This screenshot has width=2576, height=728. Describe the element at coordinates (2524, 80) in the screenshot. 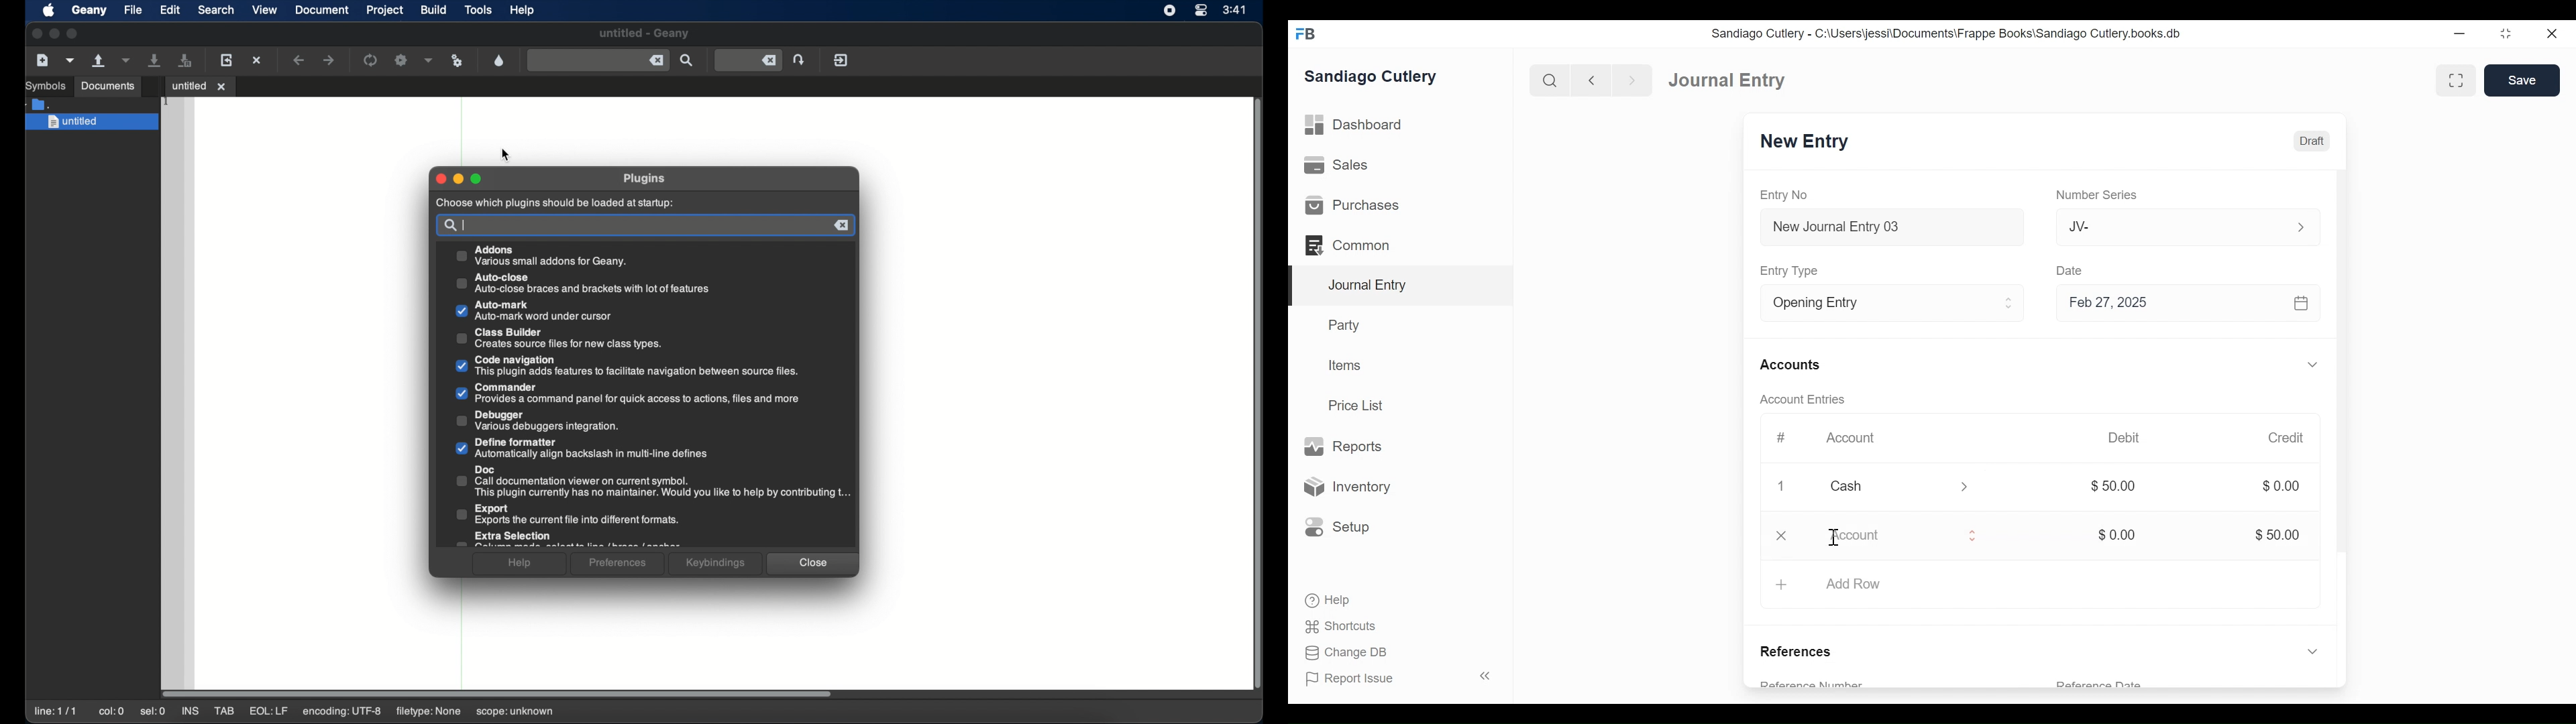

I see `Save` at that location.